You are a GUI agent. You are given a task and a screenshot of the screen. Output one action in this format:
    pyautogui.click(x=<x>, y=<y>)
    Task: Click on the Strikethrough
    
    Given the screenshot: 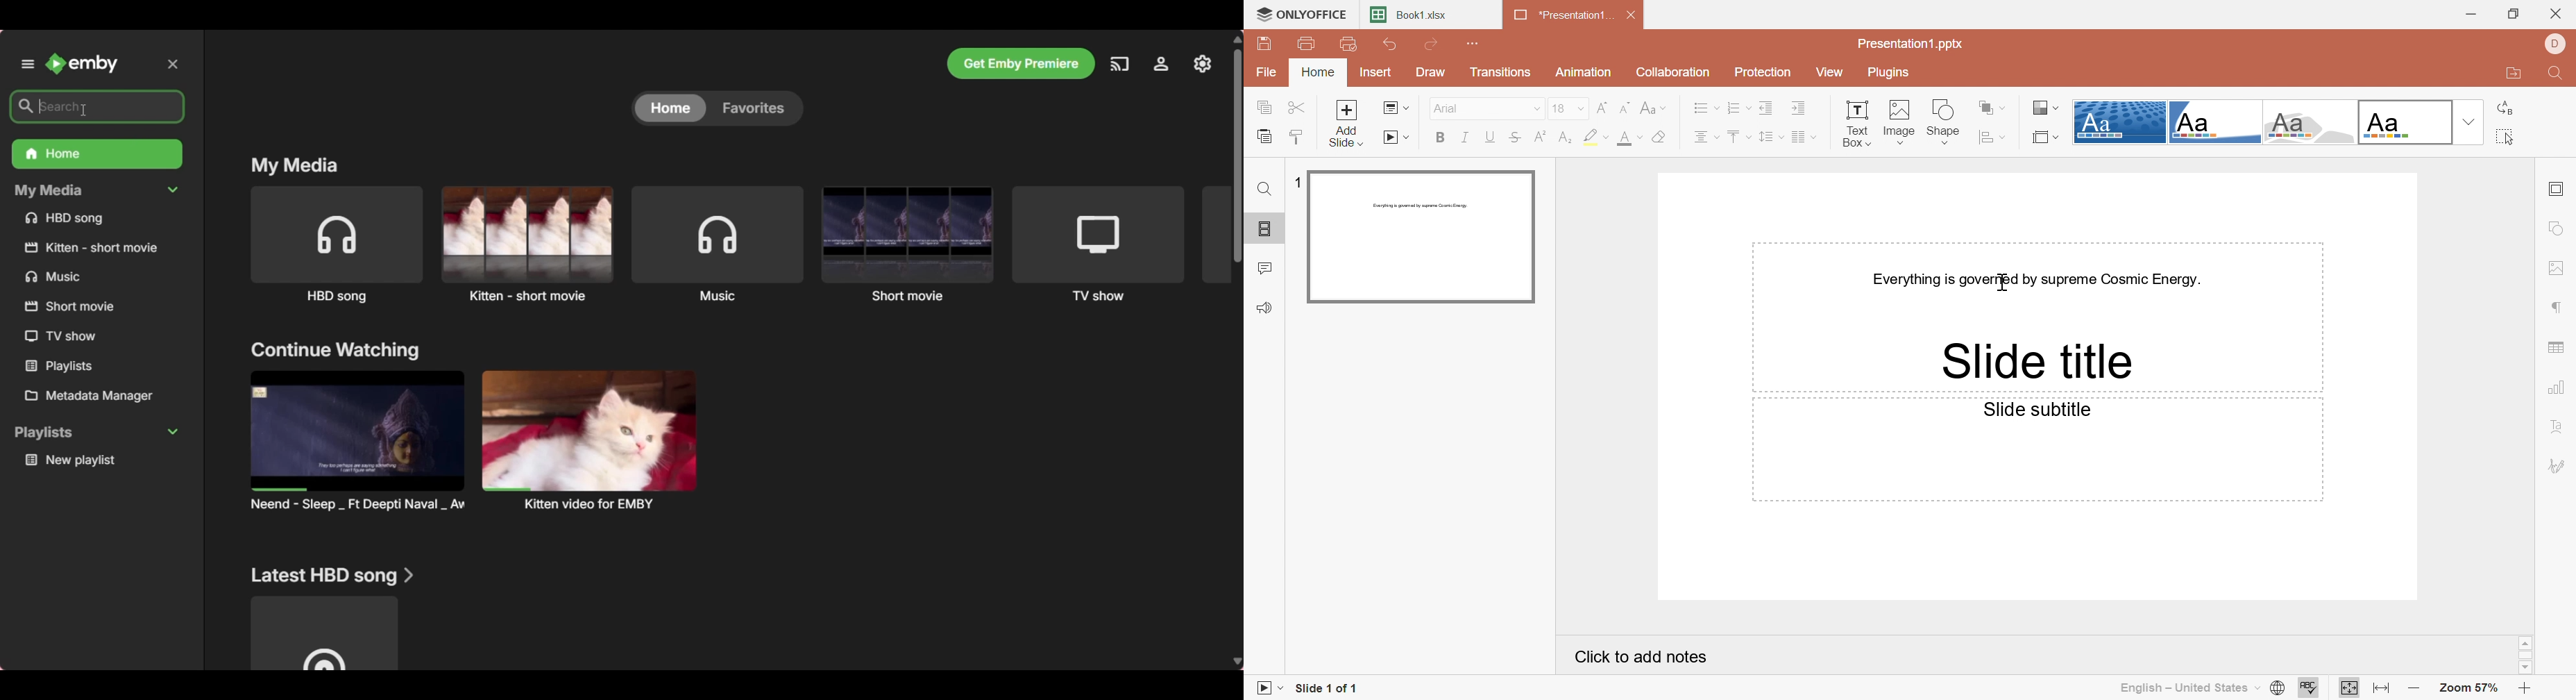 What is the action you would take?
    pyautogui.click(x=1515, y=136)
    